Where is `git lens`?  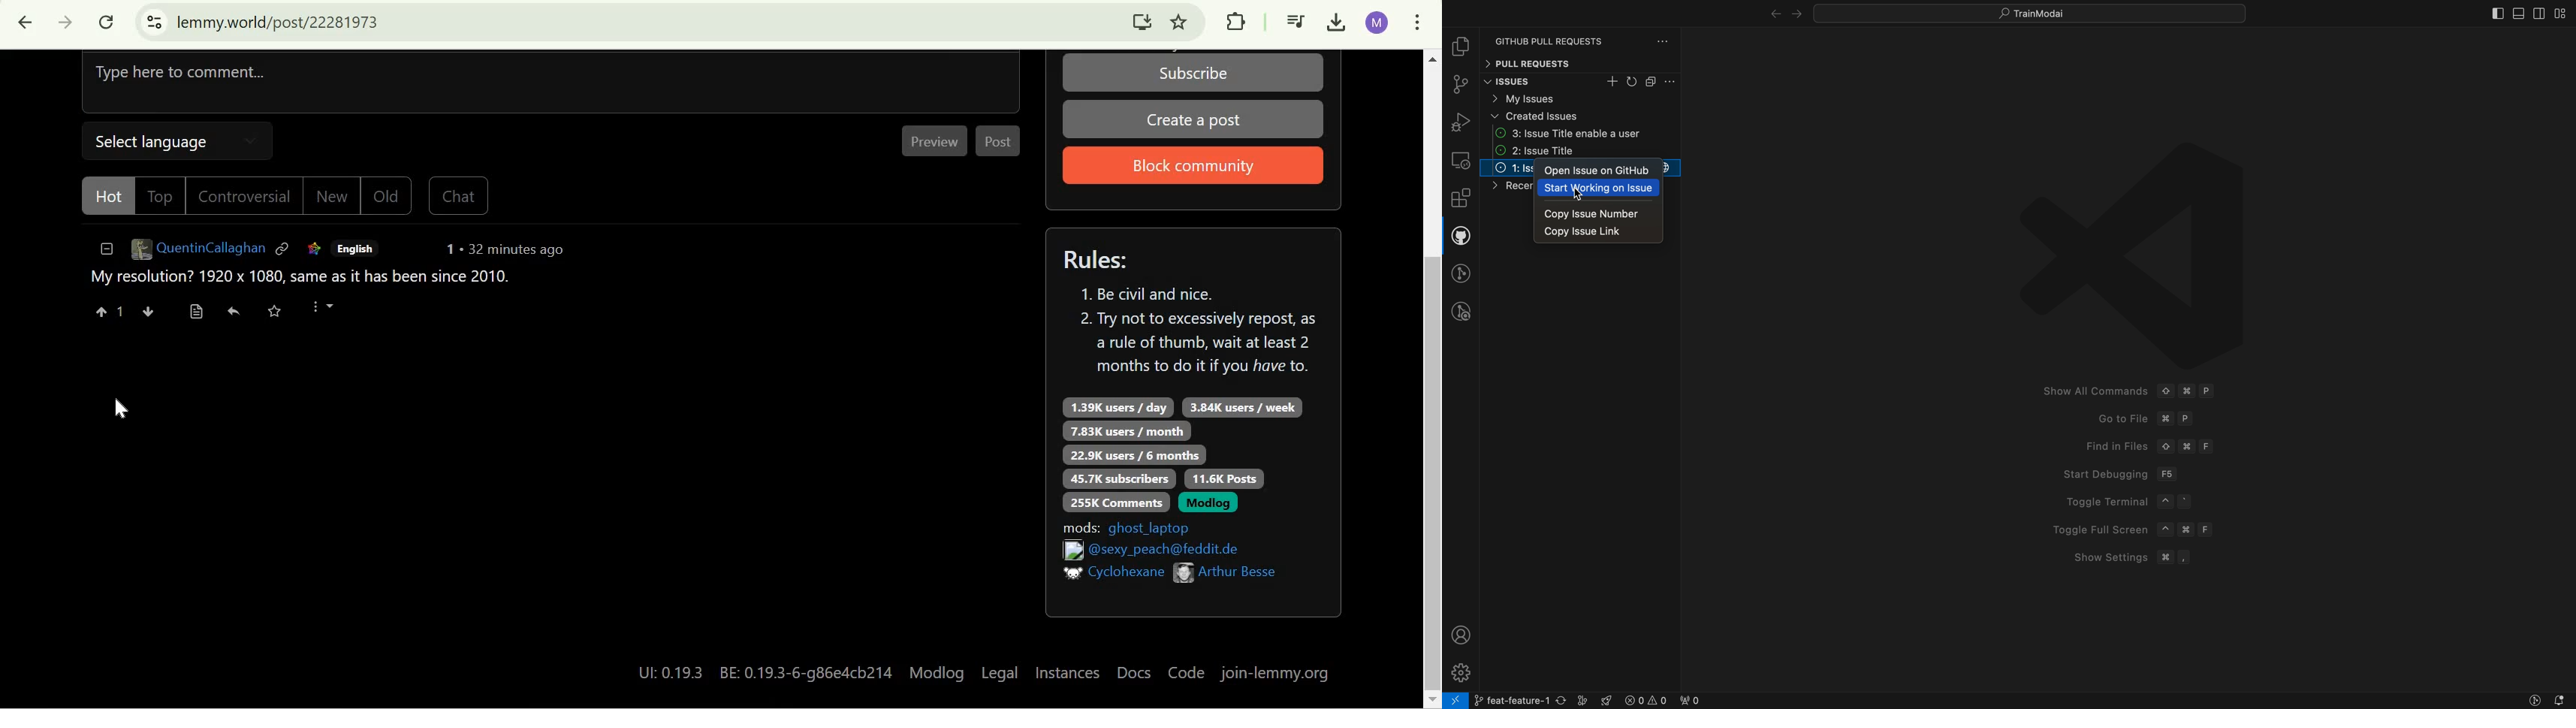
git lens is located at coordinates (2535, 700).